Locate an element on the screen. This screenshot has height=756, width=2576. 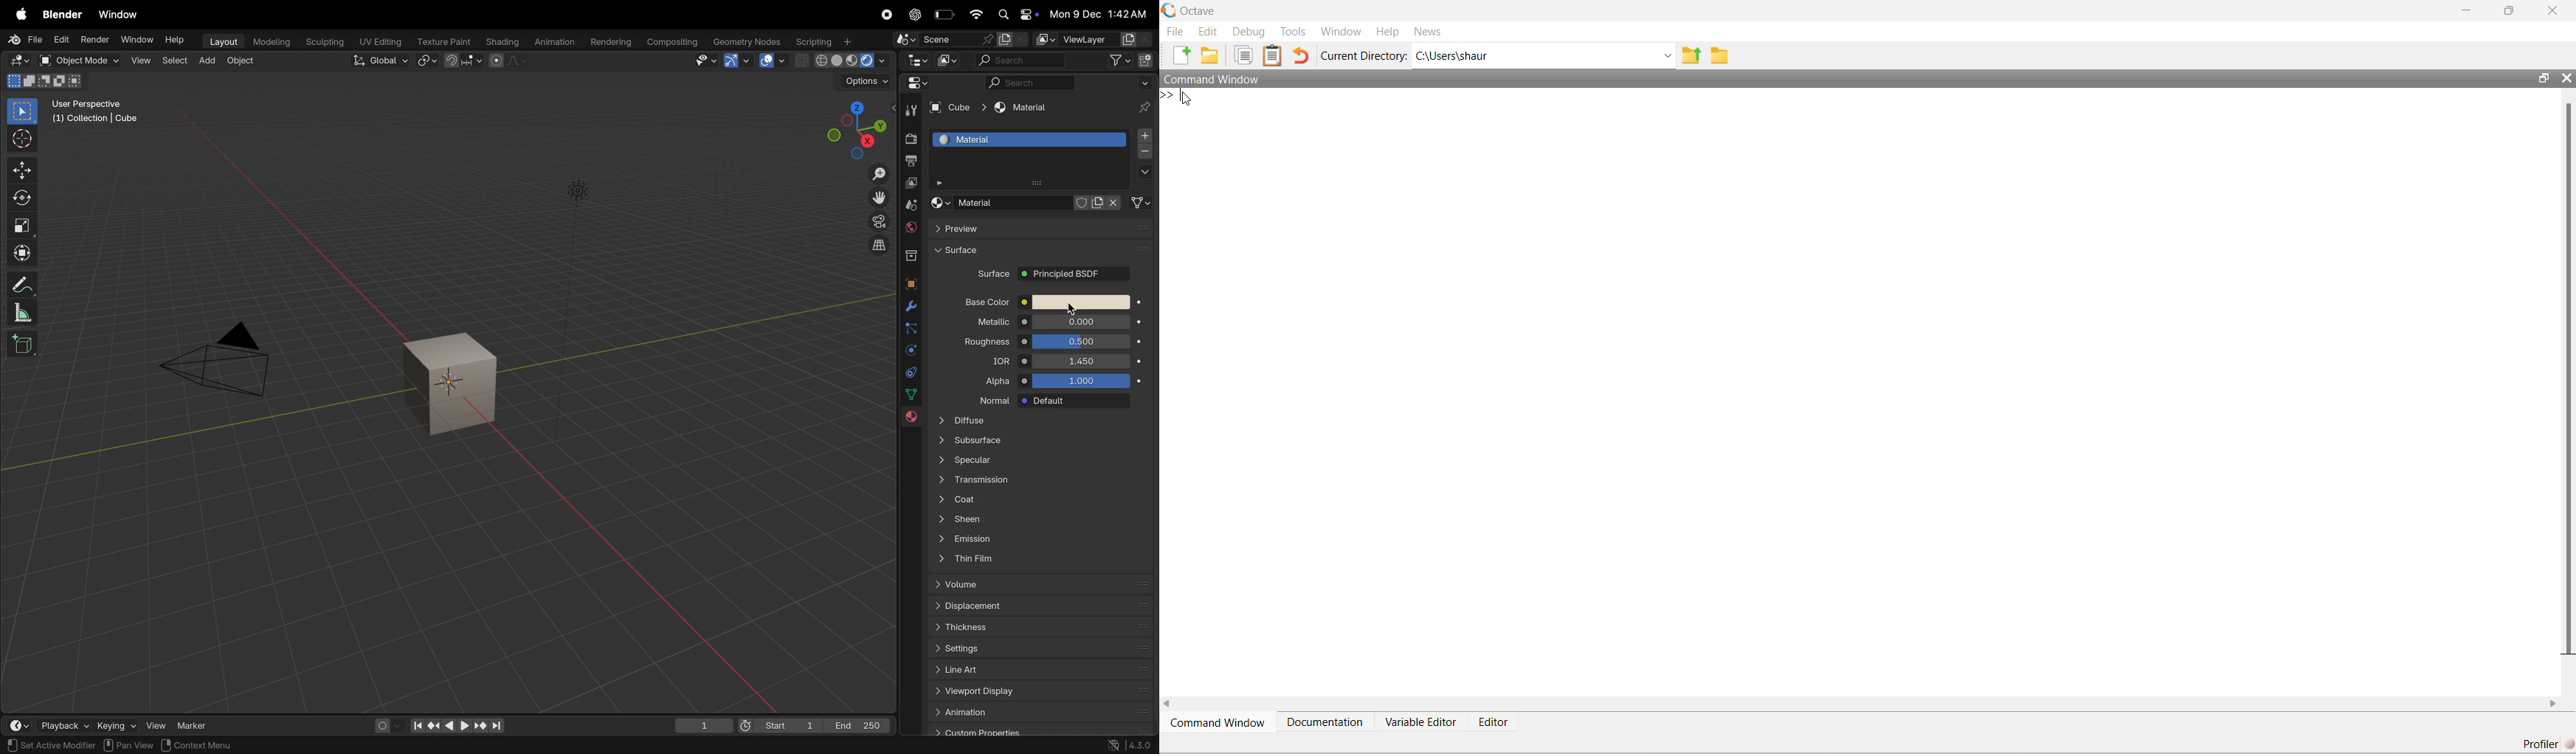
Global is located at coordinates (381, 60).